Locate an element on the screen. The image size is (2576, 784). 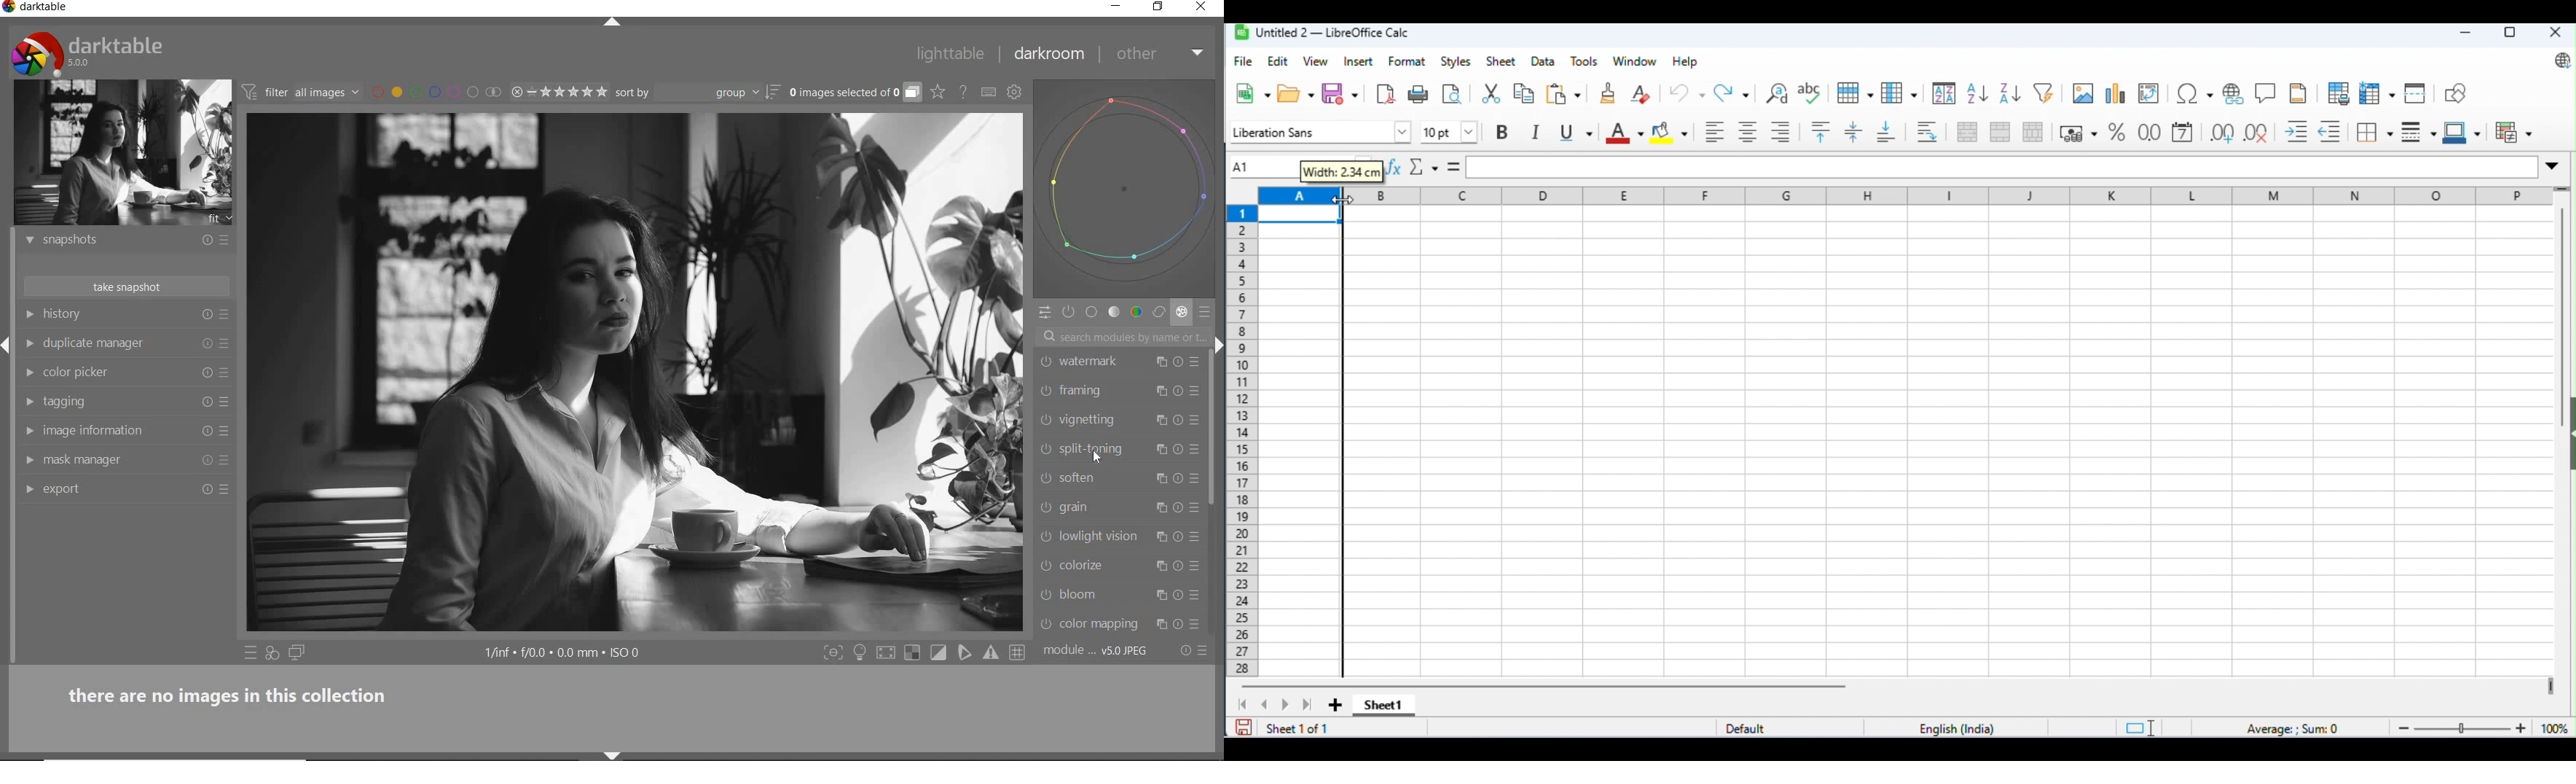
insert chart is located at coordinates (2115, 95).